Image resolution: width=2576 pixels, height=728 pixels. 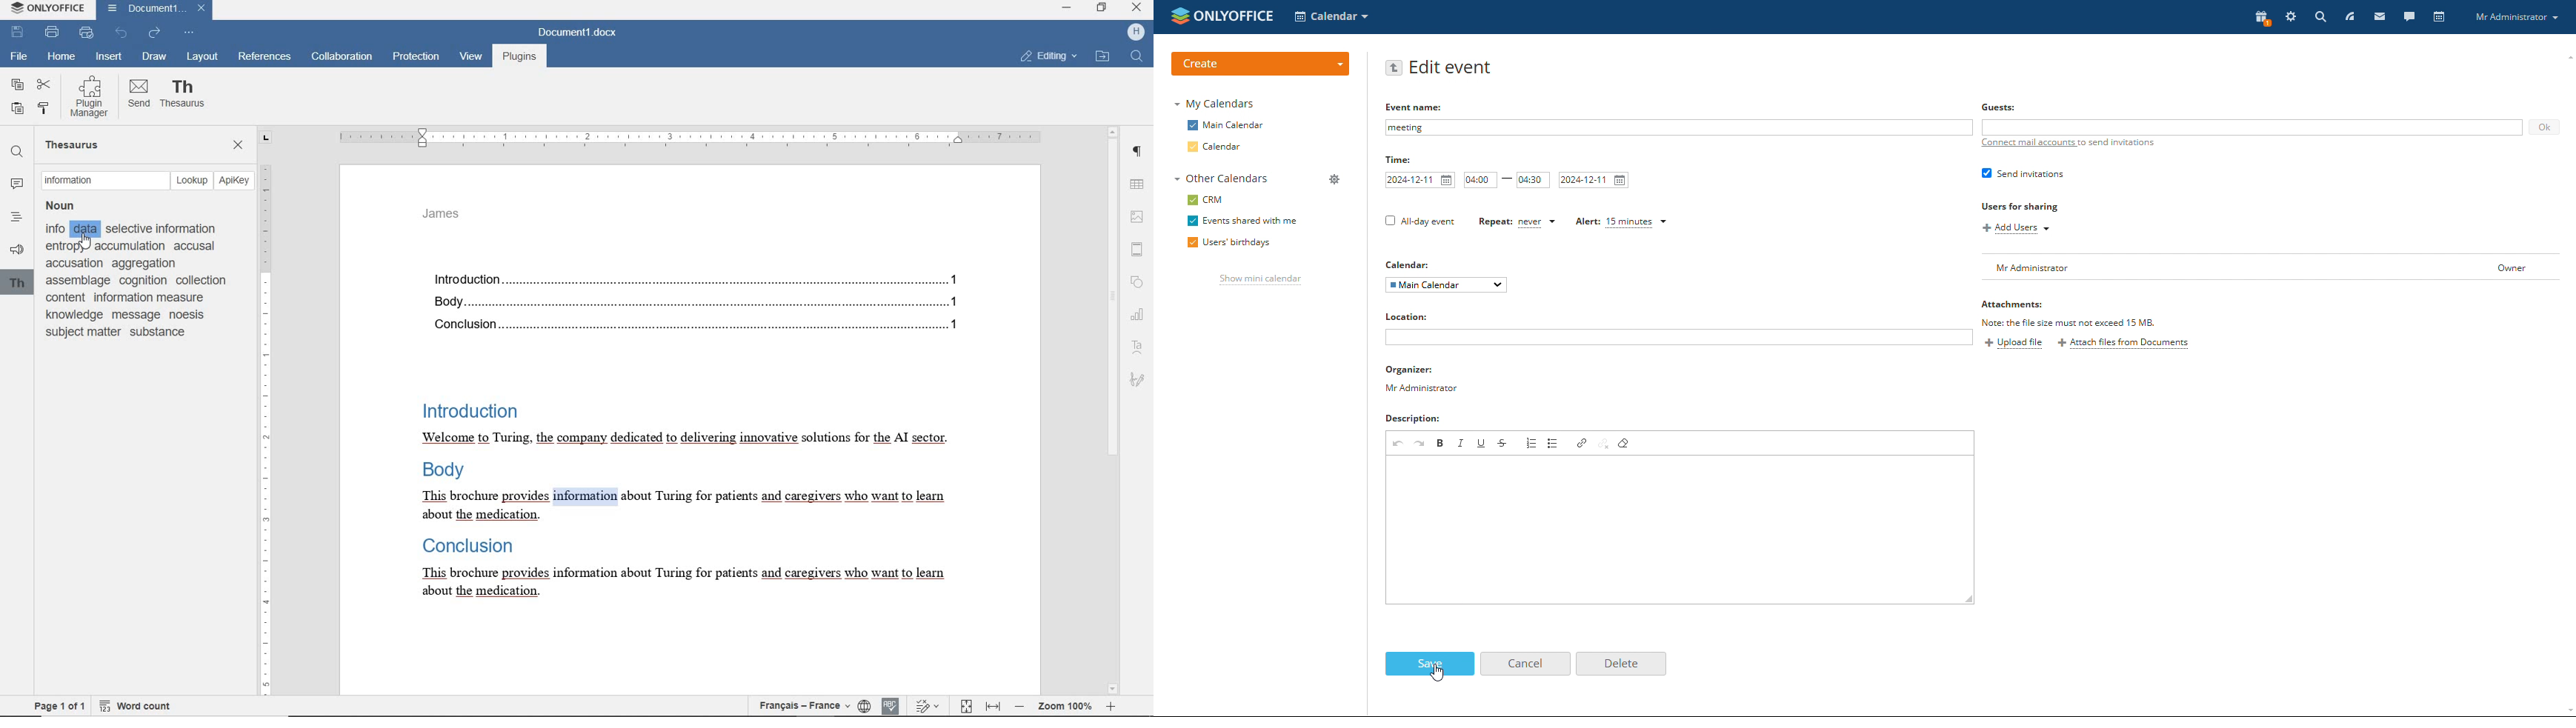 What do you see at coordinates (688, 505) in the screenshot?
I see `This brochure provides information about Turing for patients and caregivers who want to learn
about the medication.` at bounding box center [688, 505].